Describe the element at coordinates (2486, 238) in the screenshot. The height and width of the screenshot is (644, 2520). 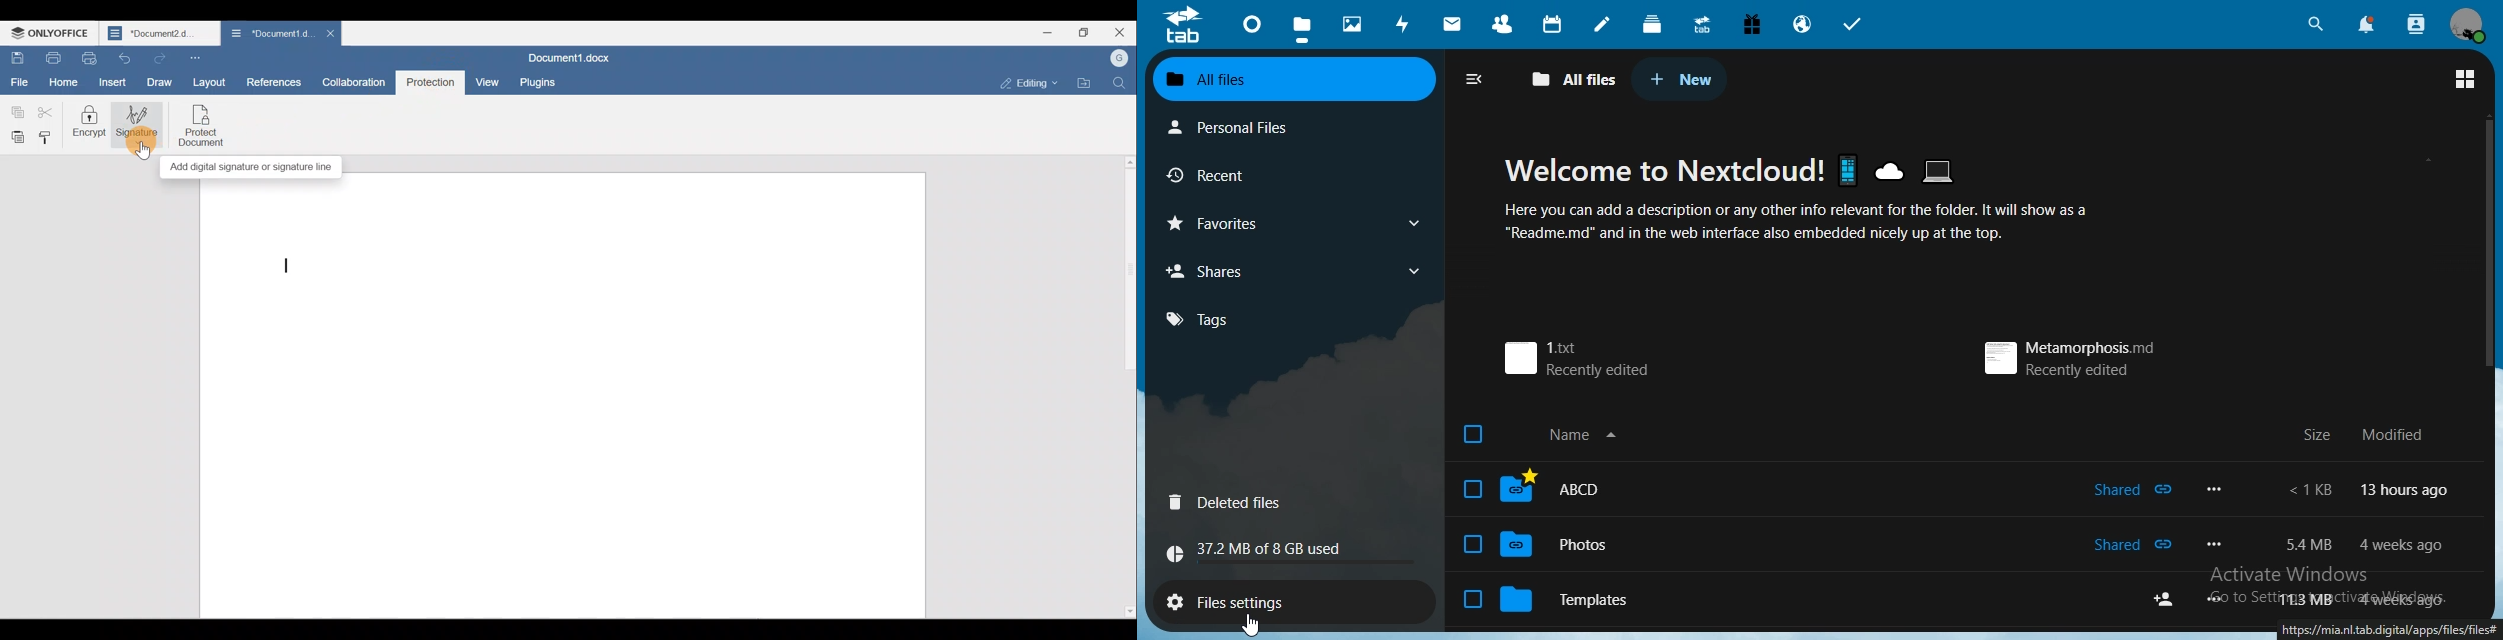
I see `scroll bar` at that location.